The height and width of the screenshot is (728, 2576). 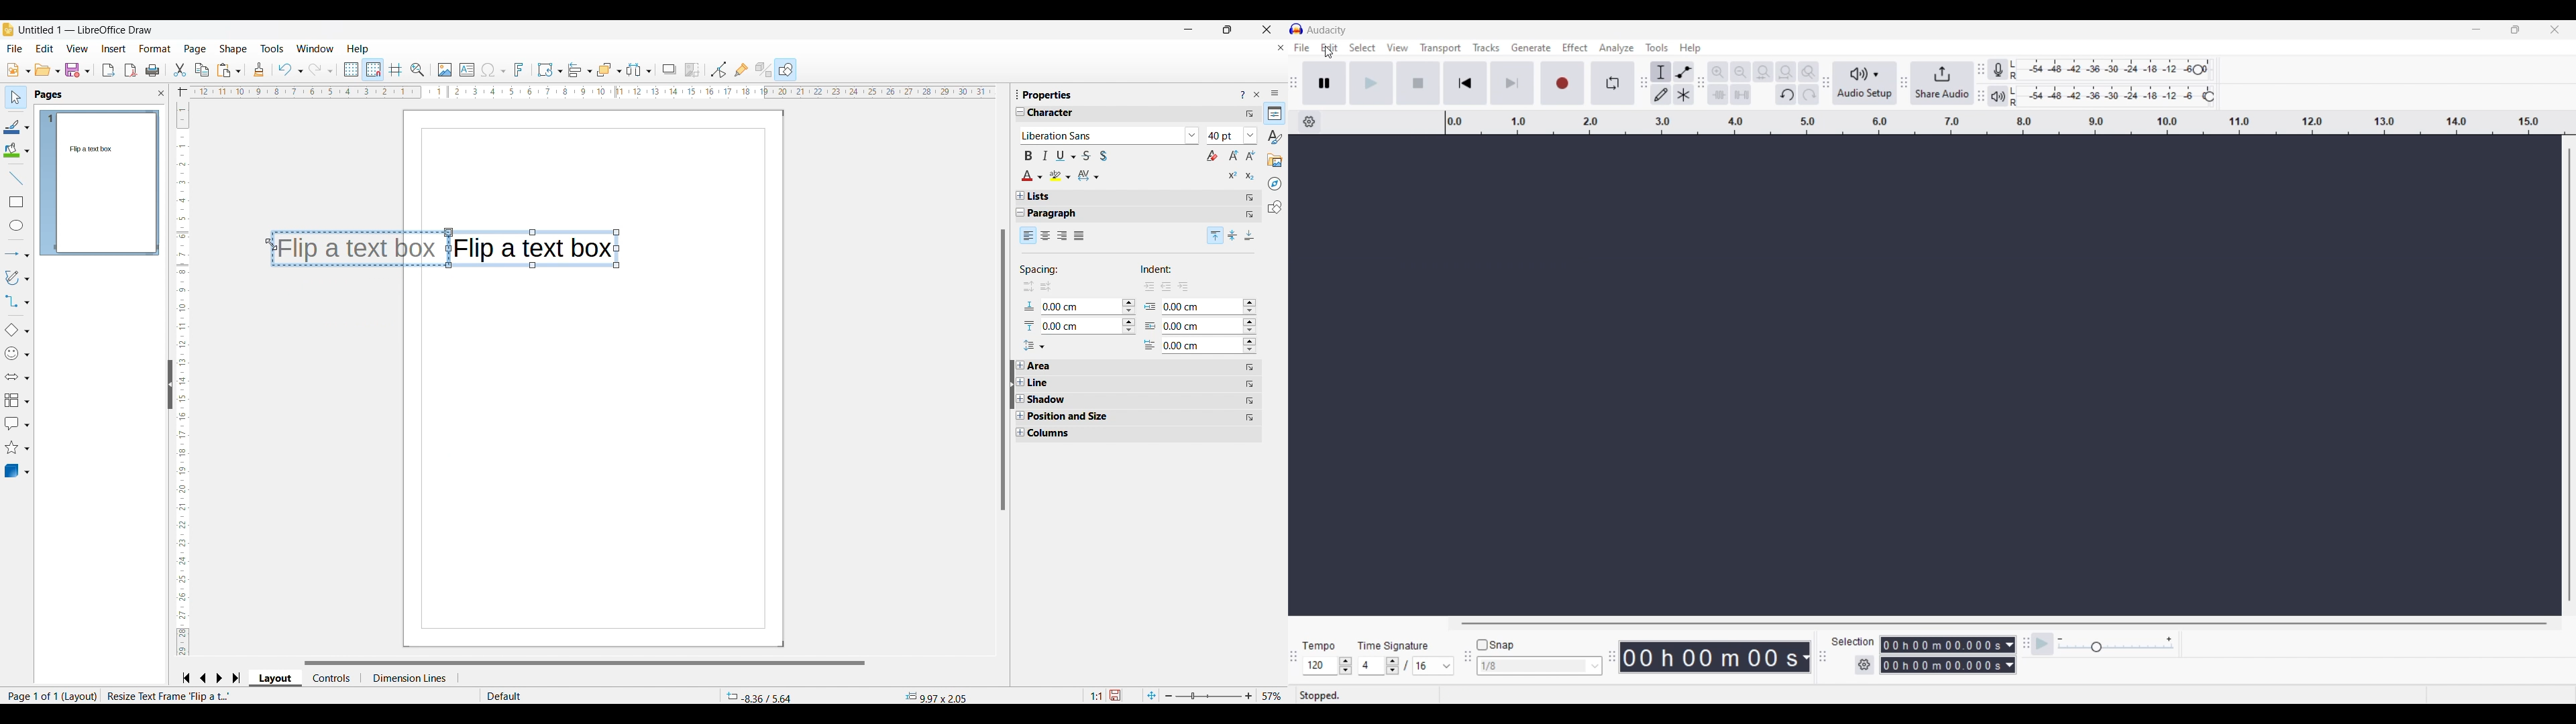 What do you see at coordinates (2004, 96) in the screenshot?
I see `Playback meter` at bounding box center [2004, 96].